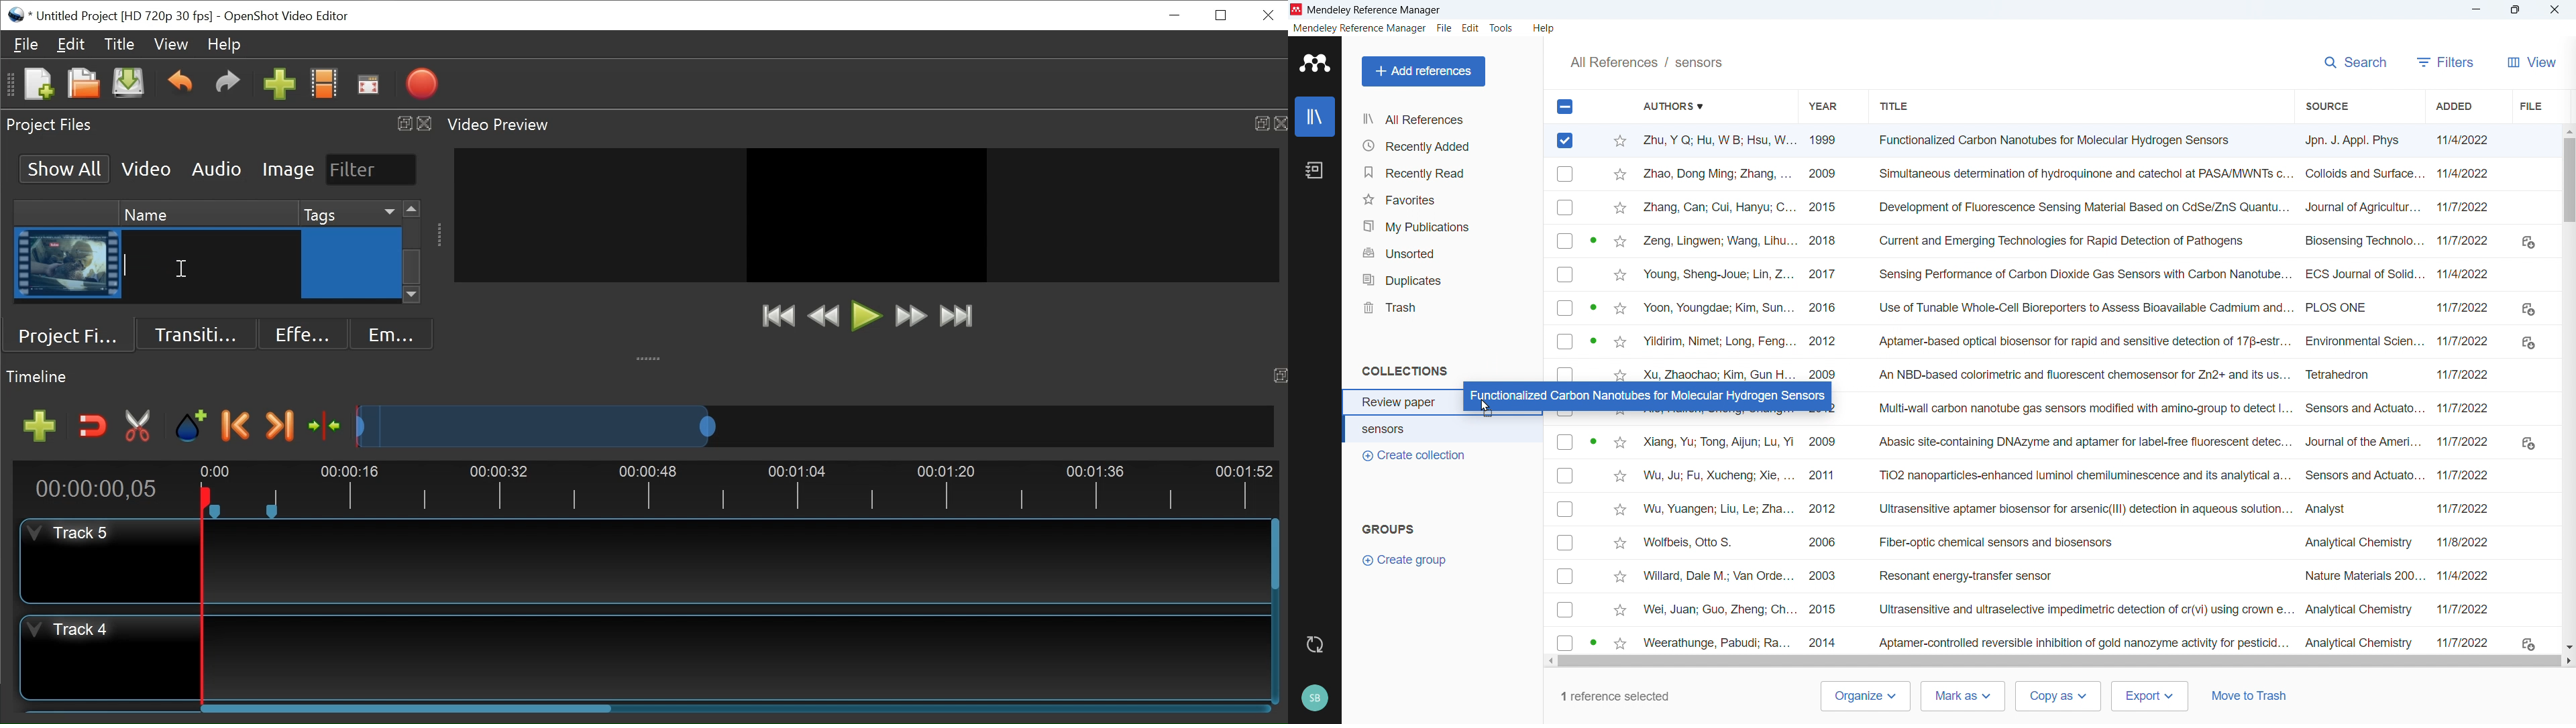  What do you see at coordinates (129, 85) in the screenshot?
I see `Save Project` at bounding box center [129, 85].